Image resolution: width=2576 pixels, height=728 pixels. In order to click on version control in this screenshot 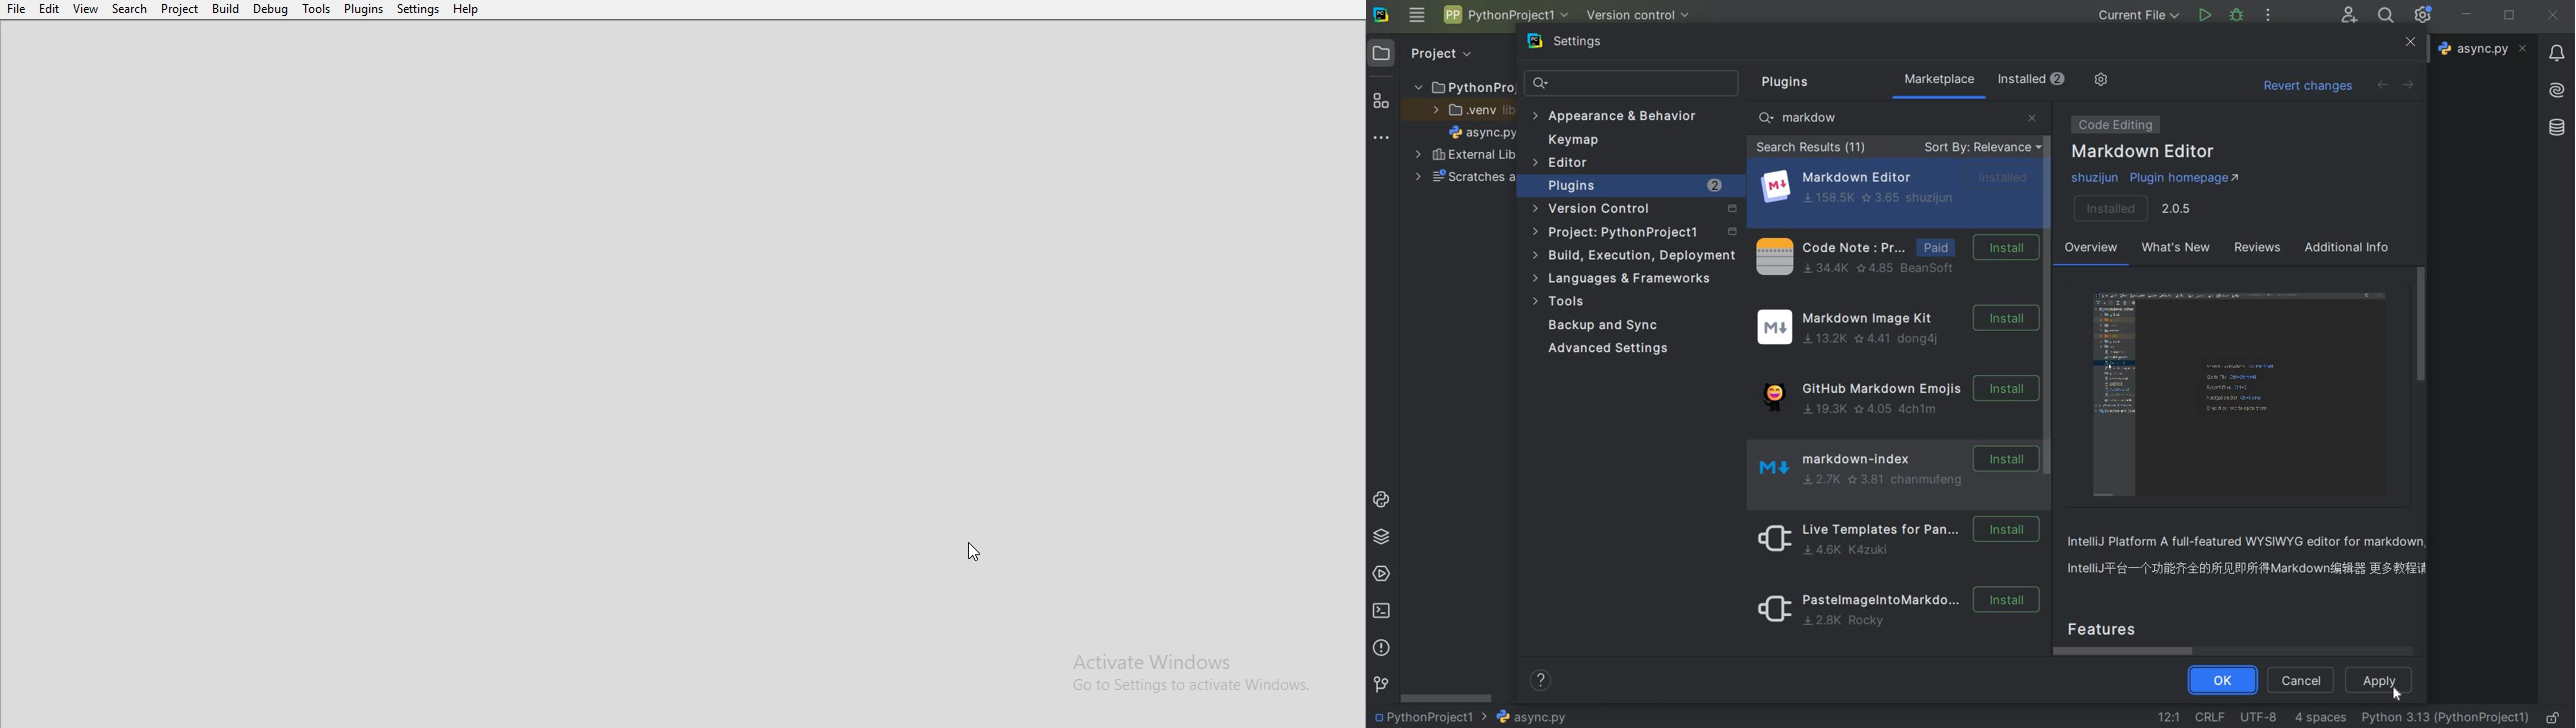, I will do `click(1635, 211)`.